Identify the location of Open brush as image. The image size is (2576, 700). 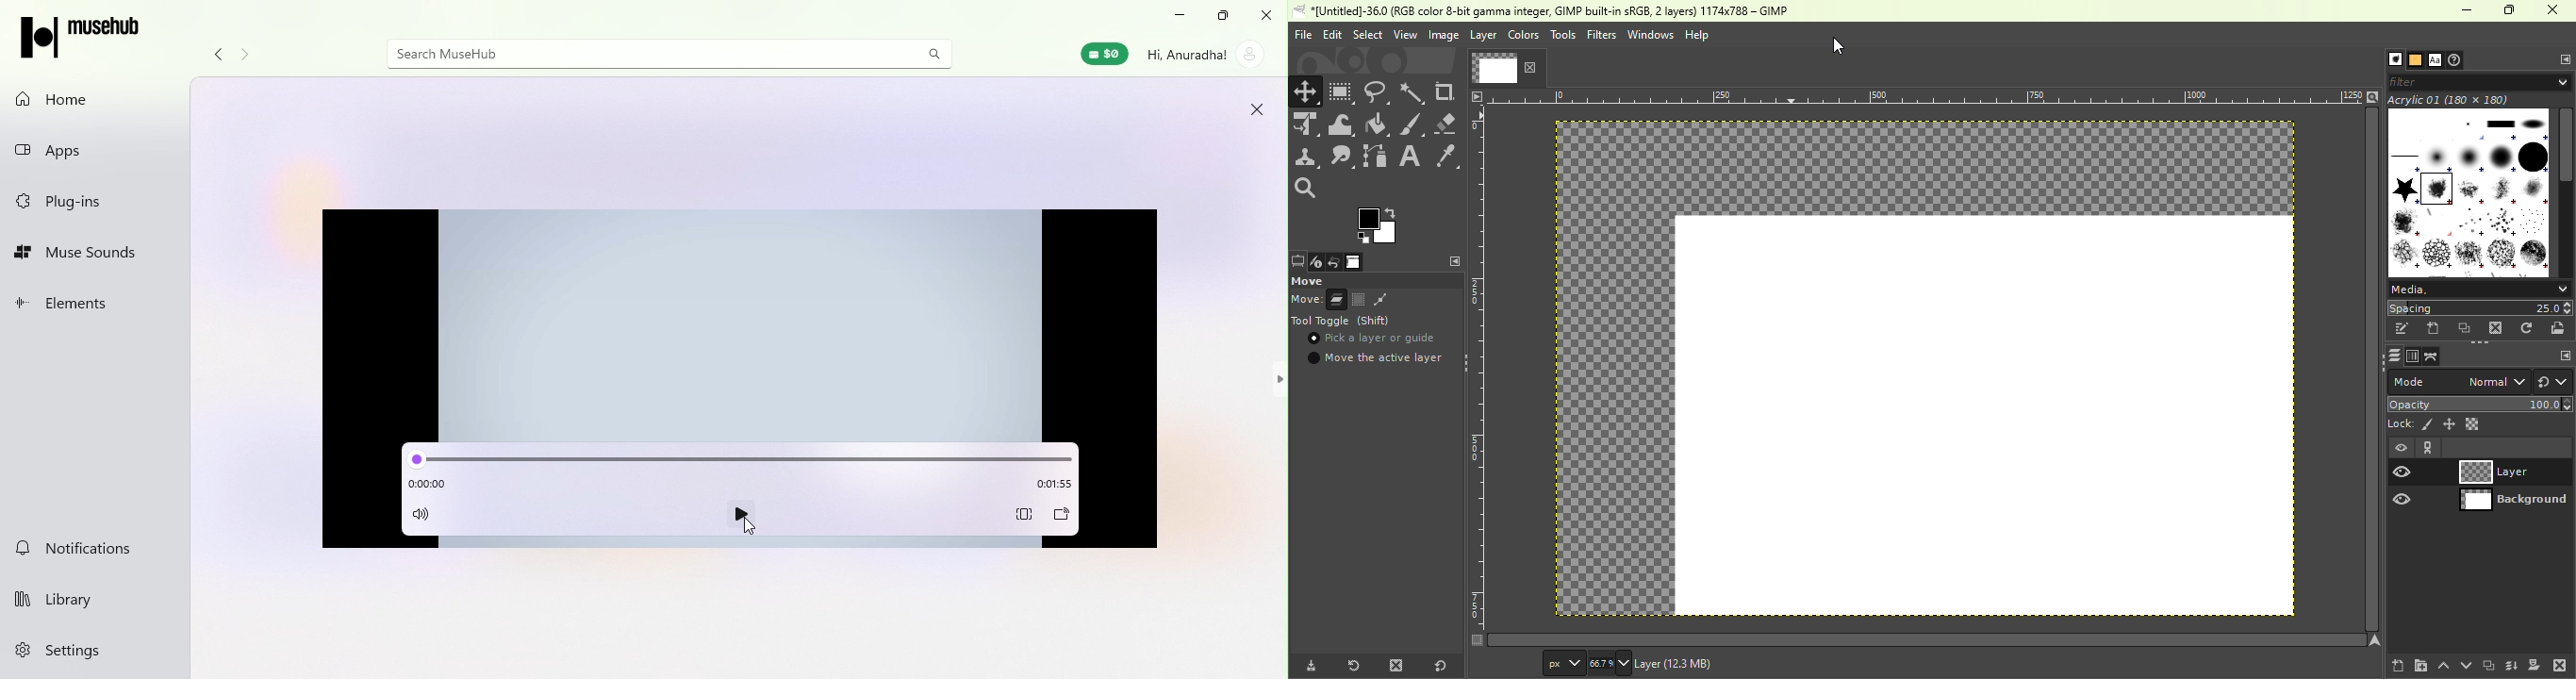
(2561, 328).